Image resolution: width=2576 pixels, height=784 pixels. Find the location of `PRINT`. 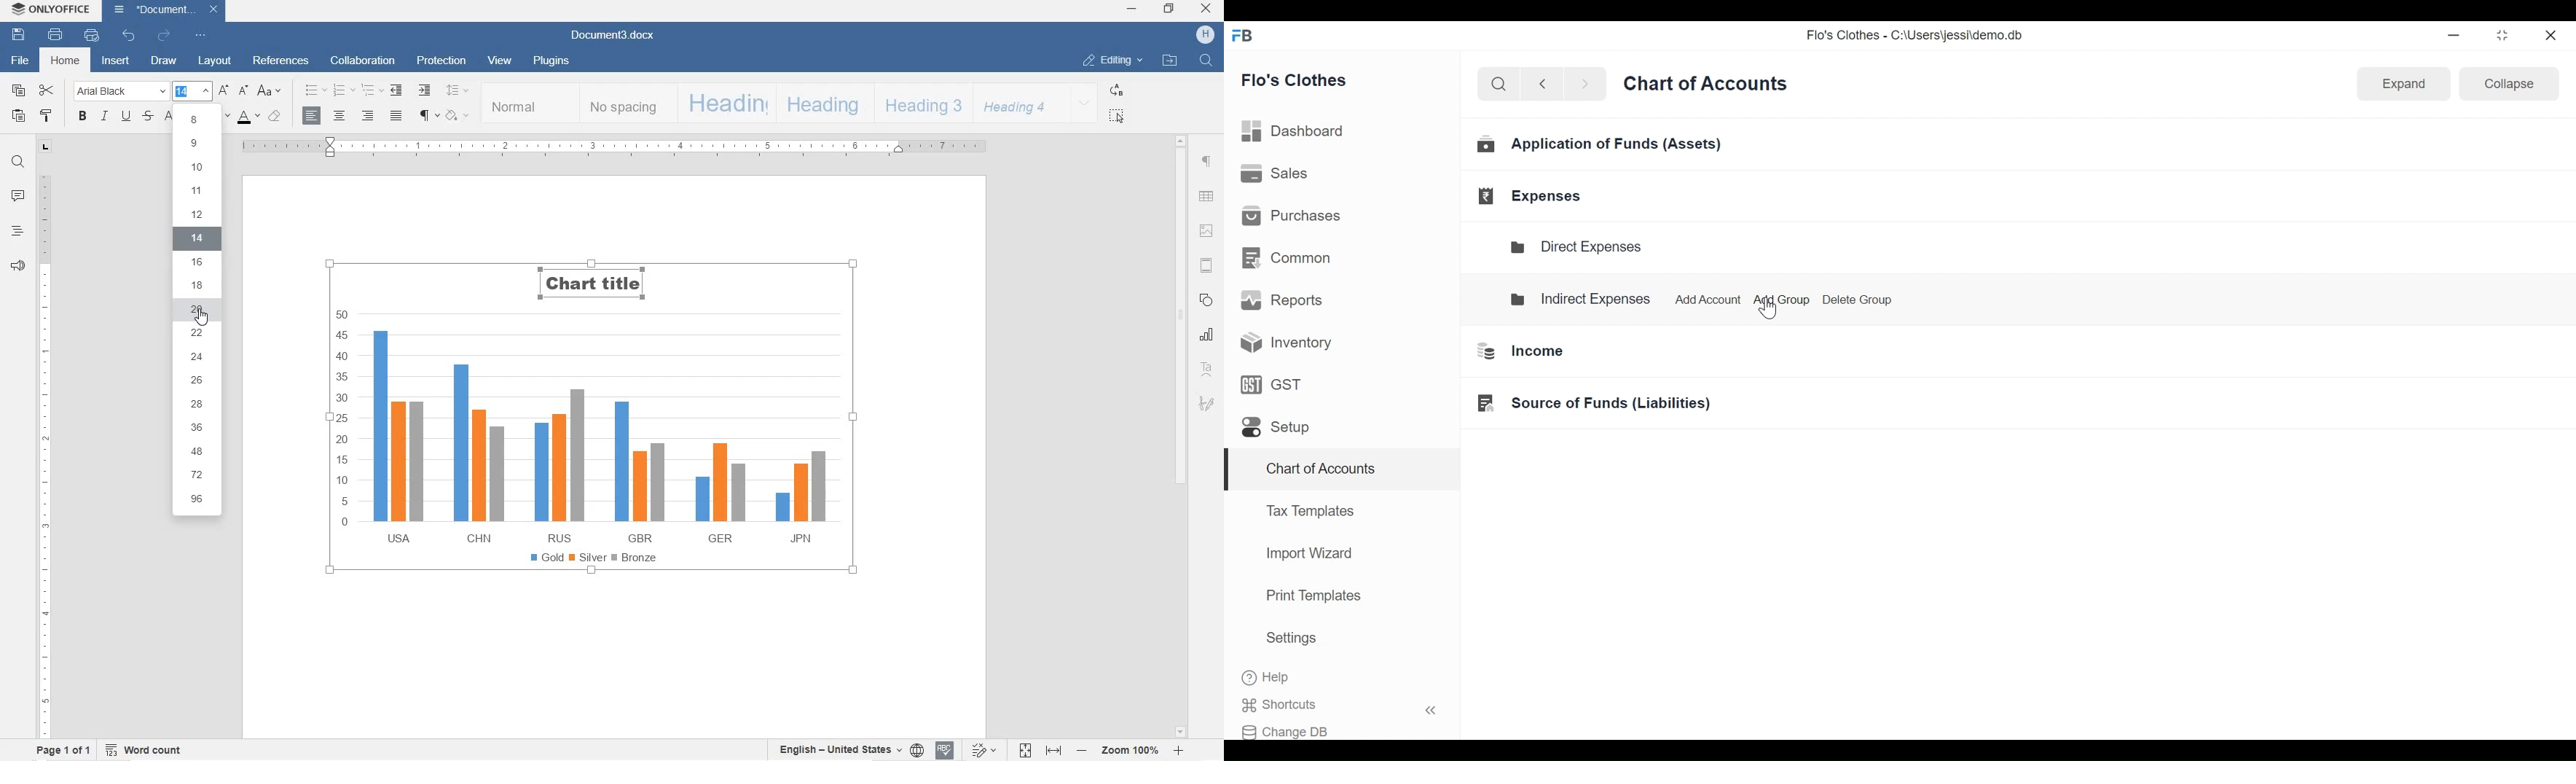

PRINT is located at coordinates (57, 36).